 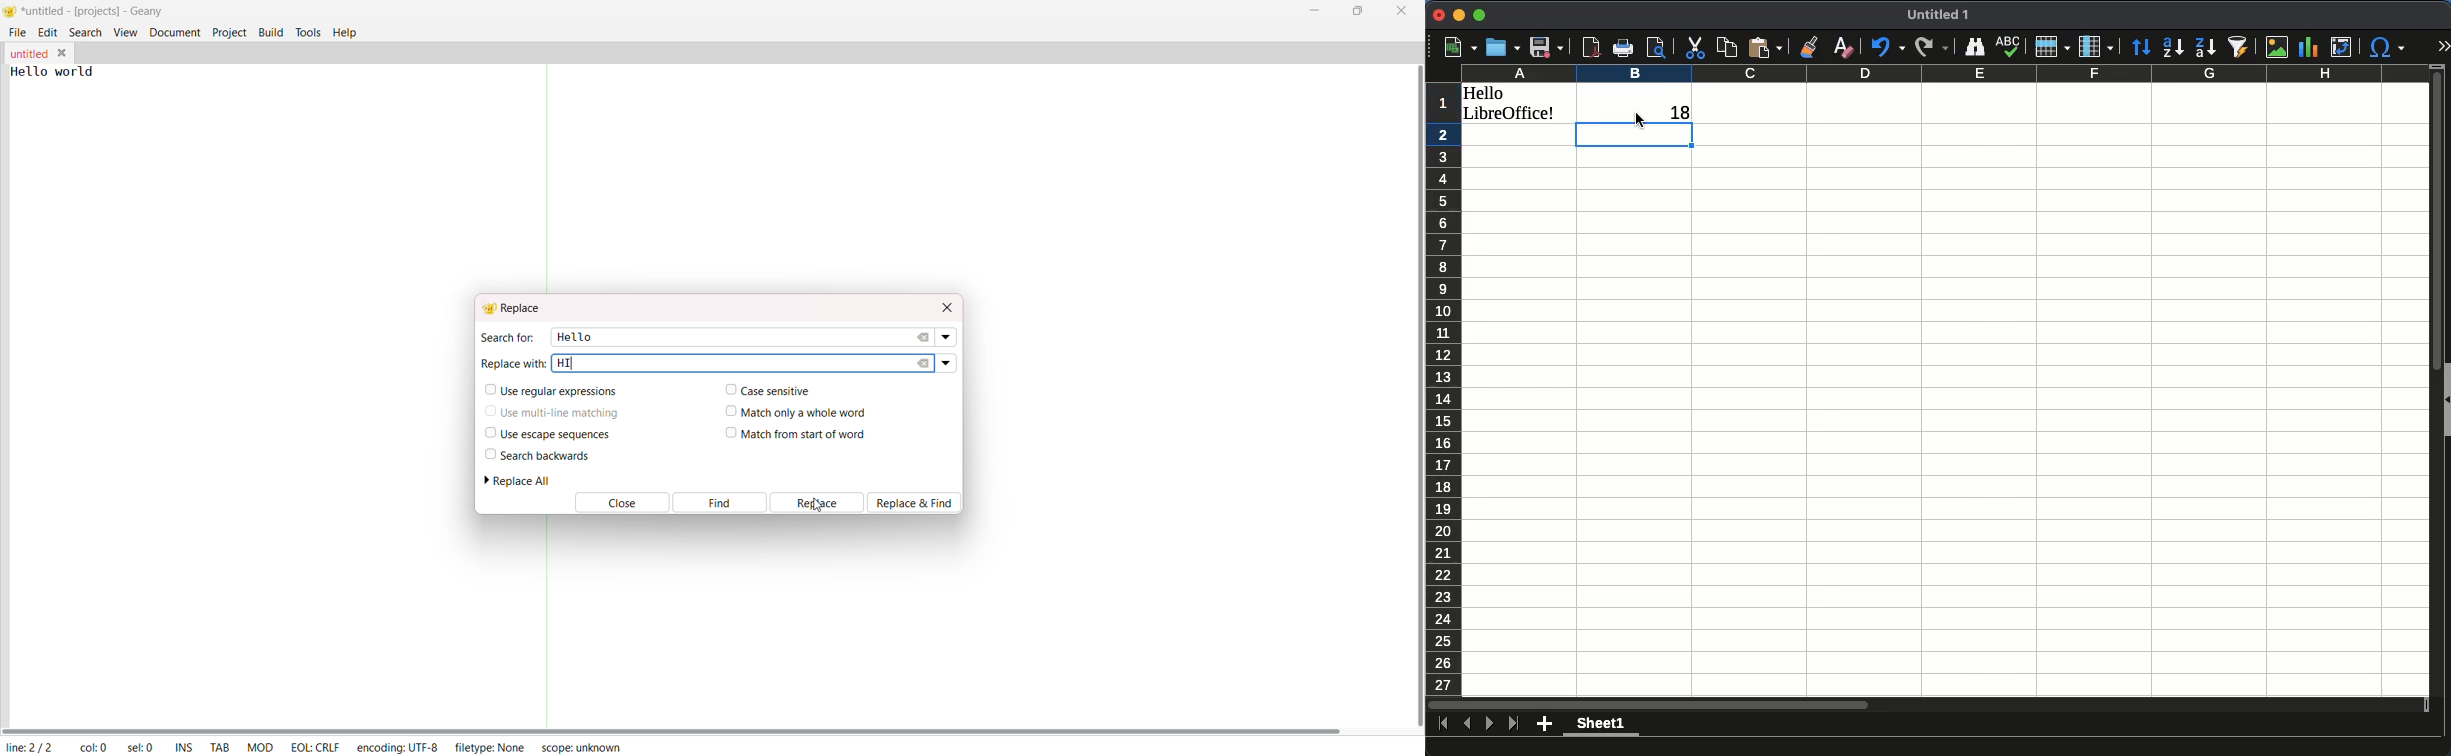 I want to click on previous sheet, so click(x=1467, y=720).